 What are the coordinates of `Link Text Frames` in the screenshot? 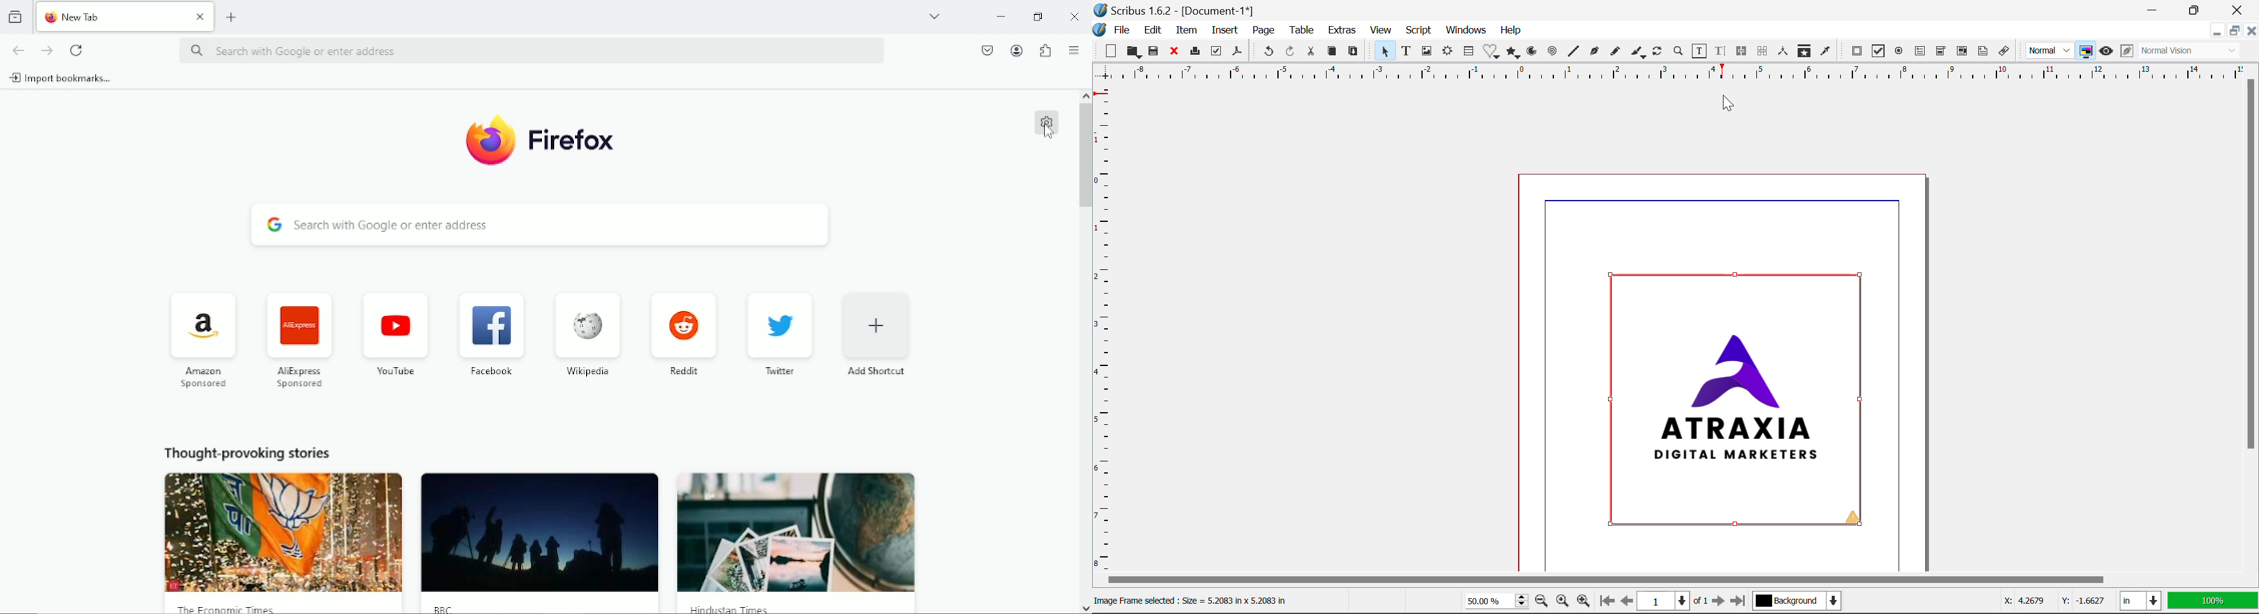 It's located at (1742, 52).